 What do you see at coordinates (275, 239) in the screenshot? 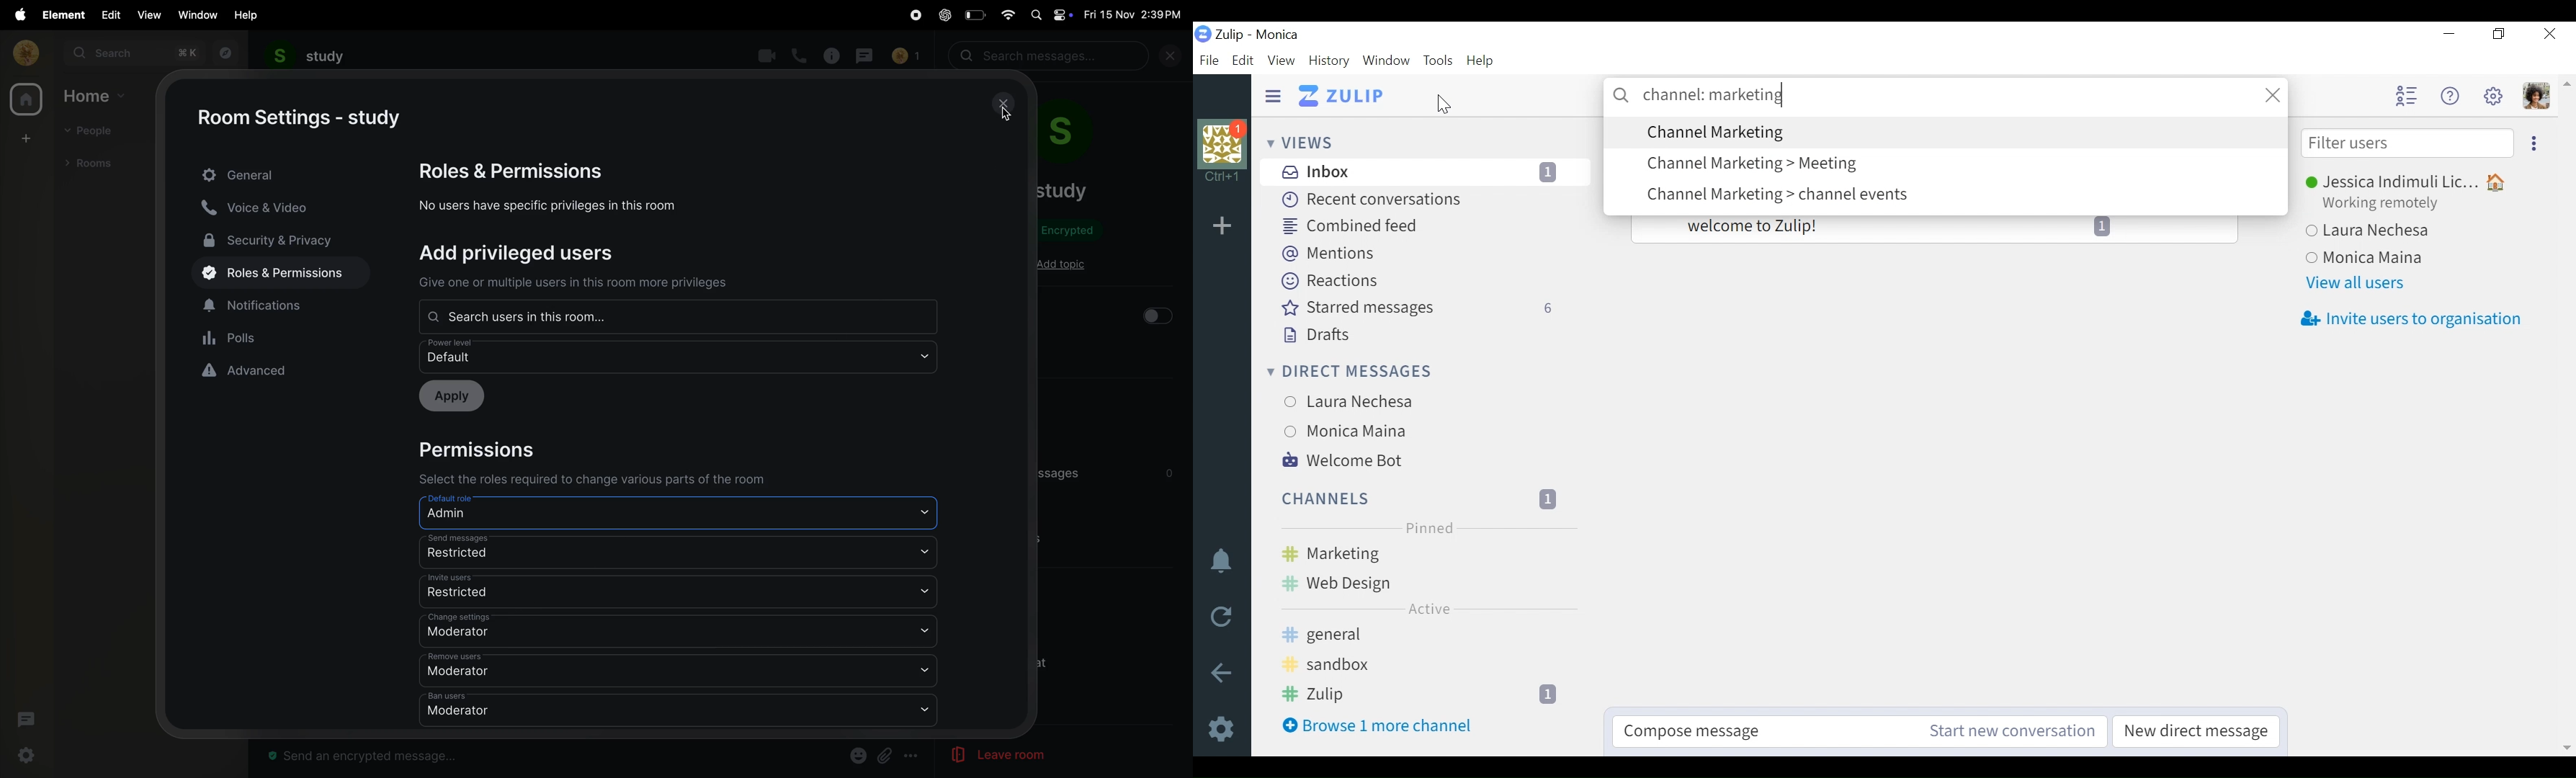
I see `security and privacy ` at bounding box center [275, 239].